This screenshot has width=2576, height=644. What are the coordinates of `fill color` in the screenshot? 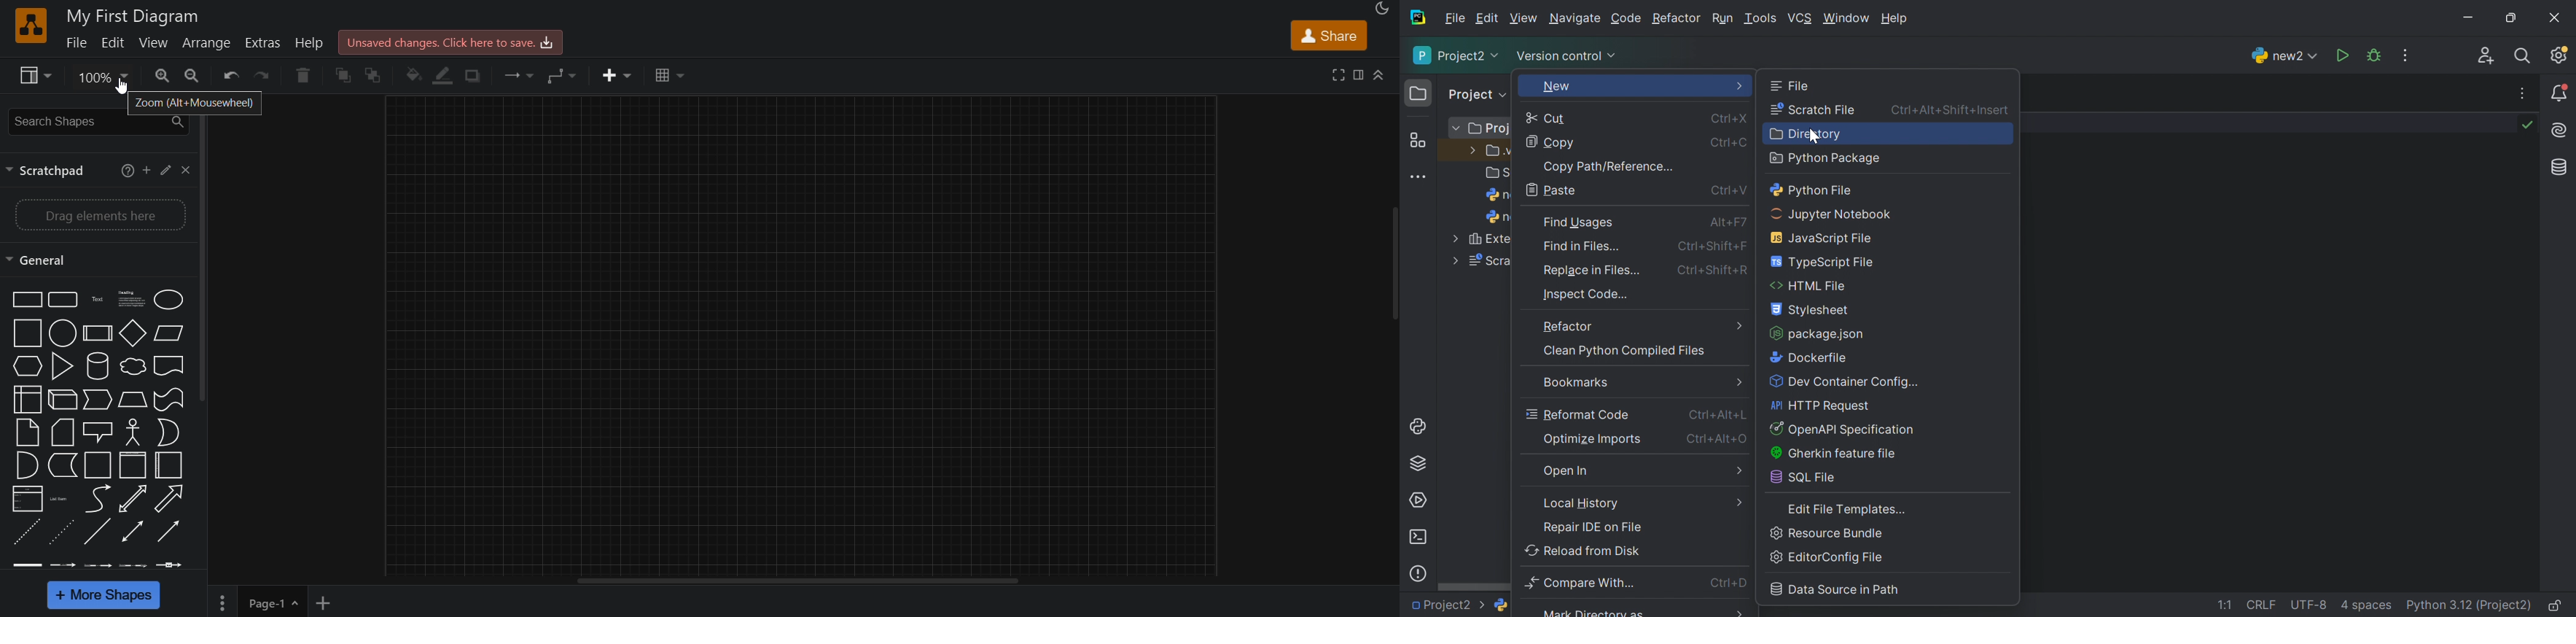 It's located at (414, 74).